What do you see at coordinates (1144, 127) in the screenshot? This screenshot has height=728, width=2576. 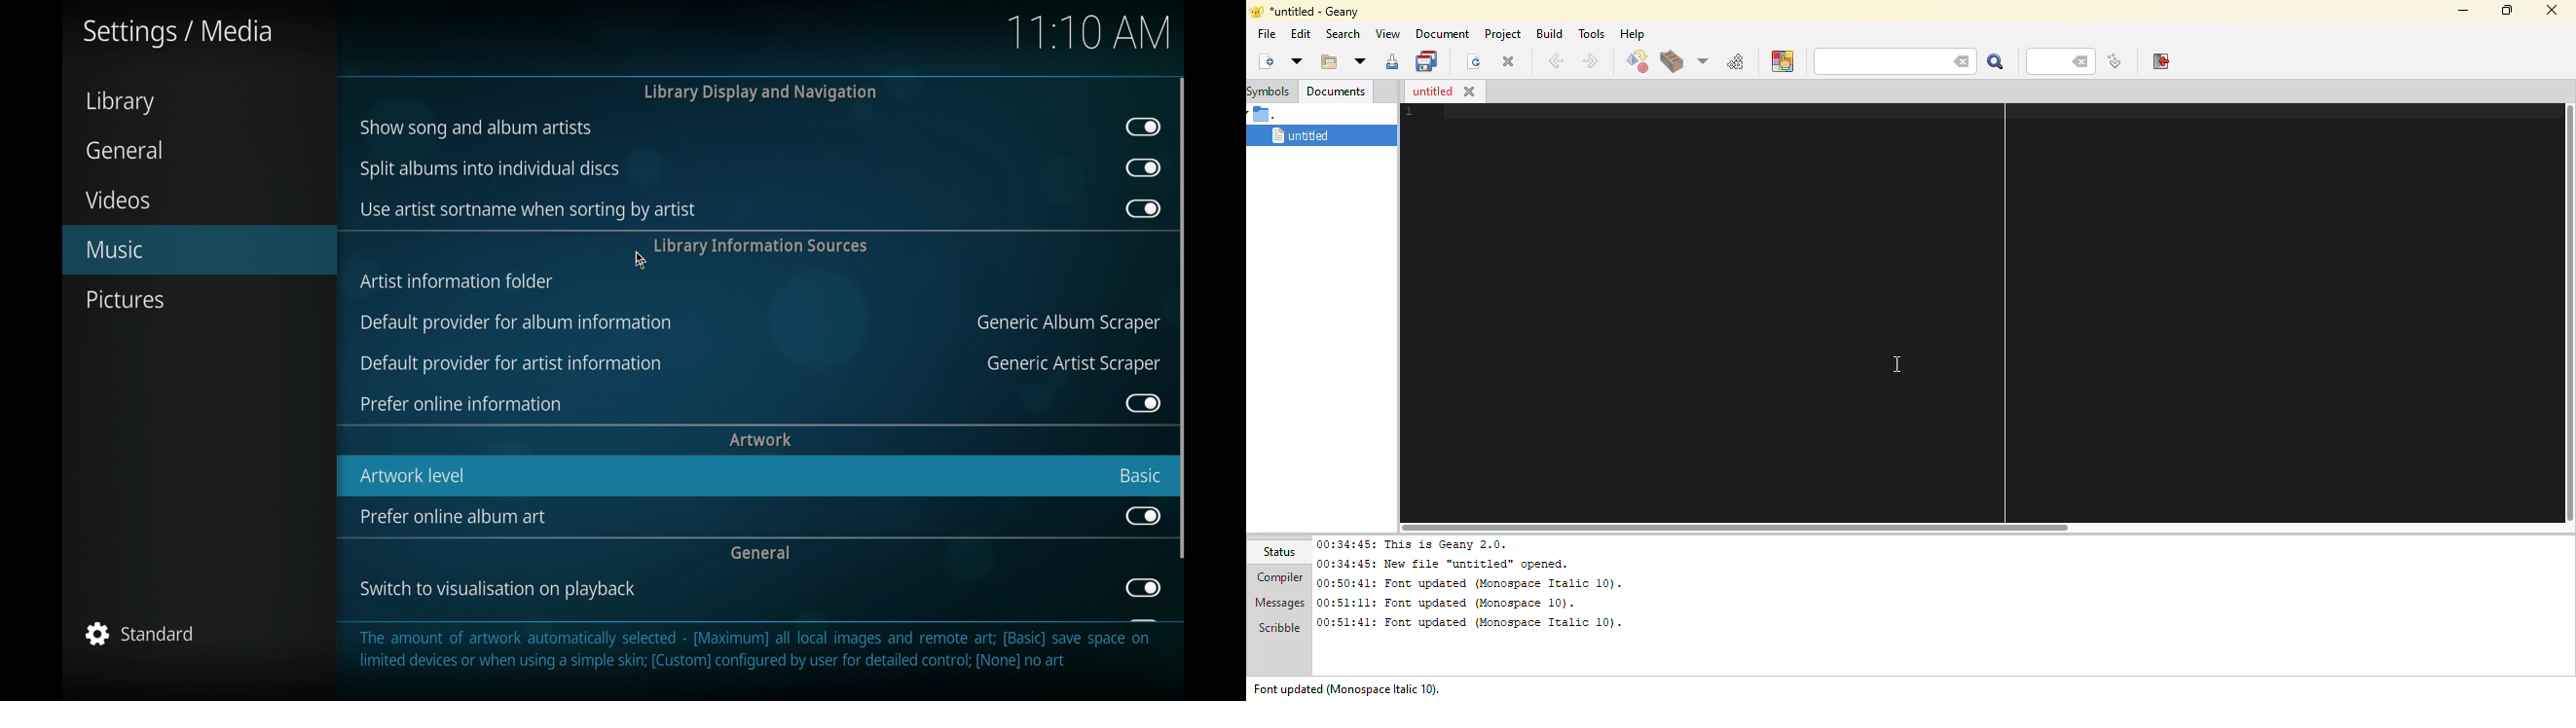 I see `toggle button` at bounding box center [1144, 127].